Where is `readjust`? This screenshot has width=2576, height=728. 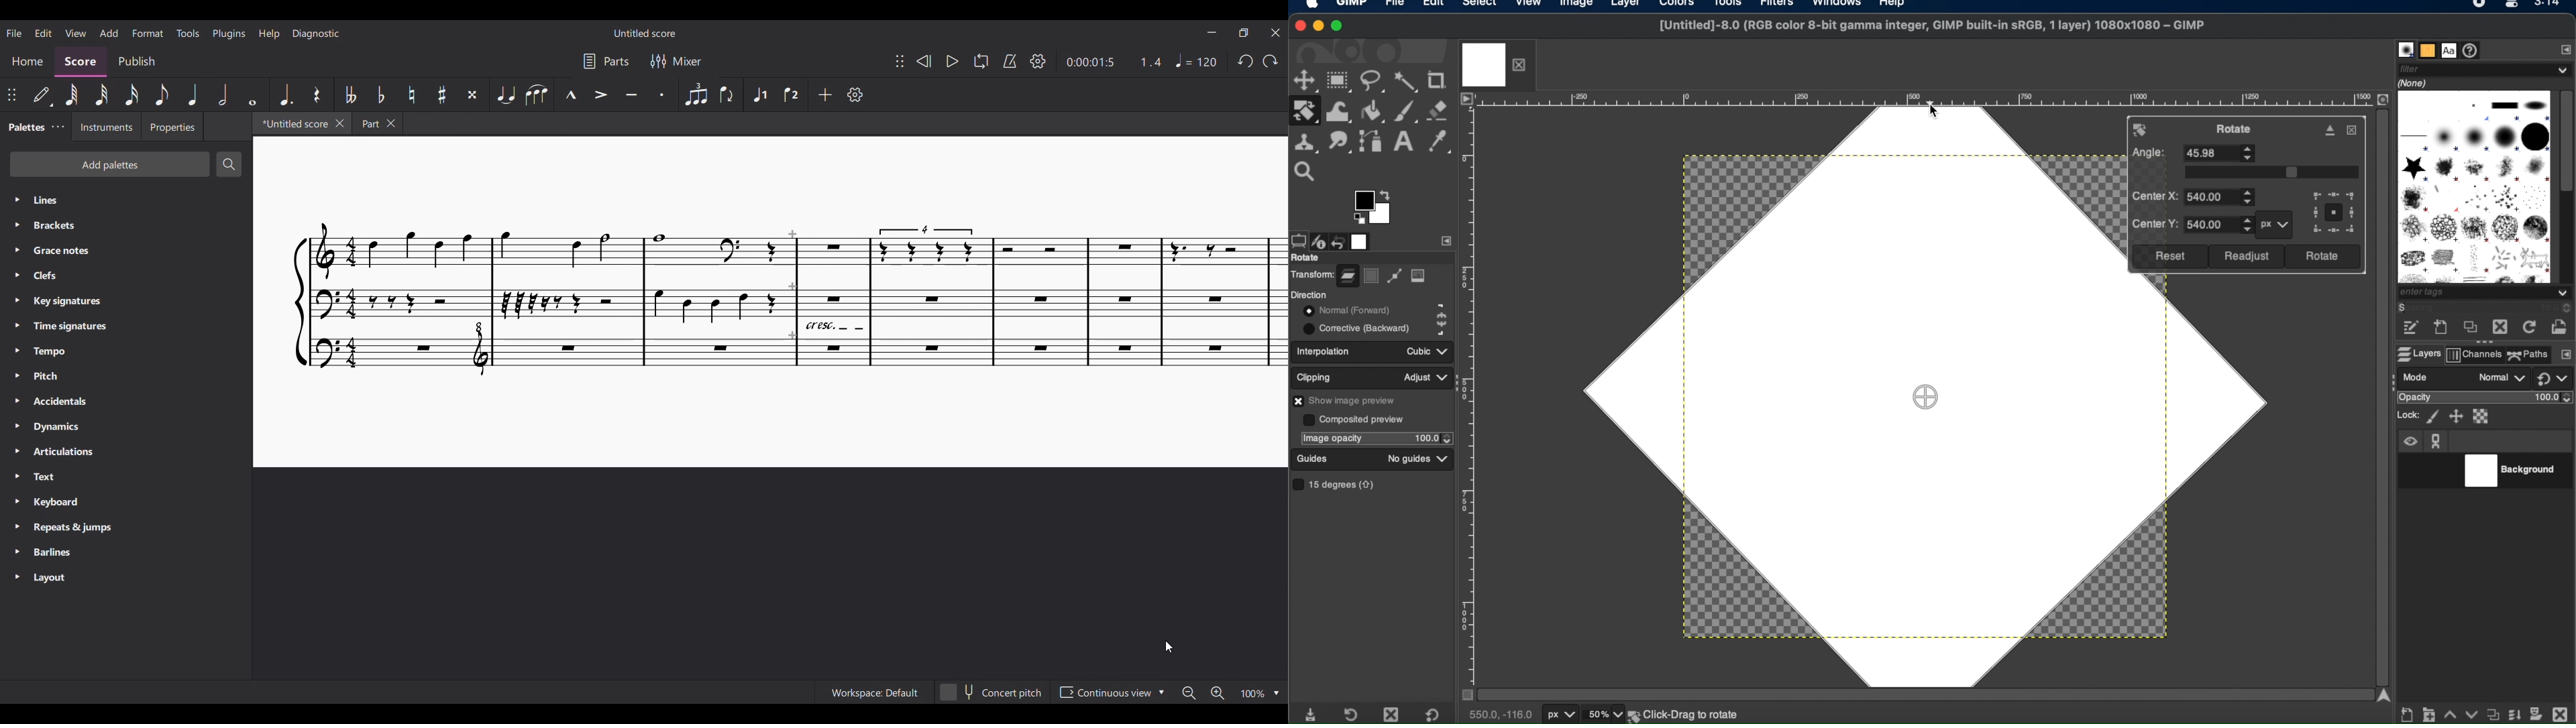 readjust is located at coordinates (2247, 257).